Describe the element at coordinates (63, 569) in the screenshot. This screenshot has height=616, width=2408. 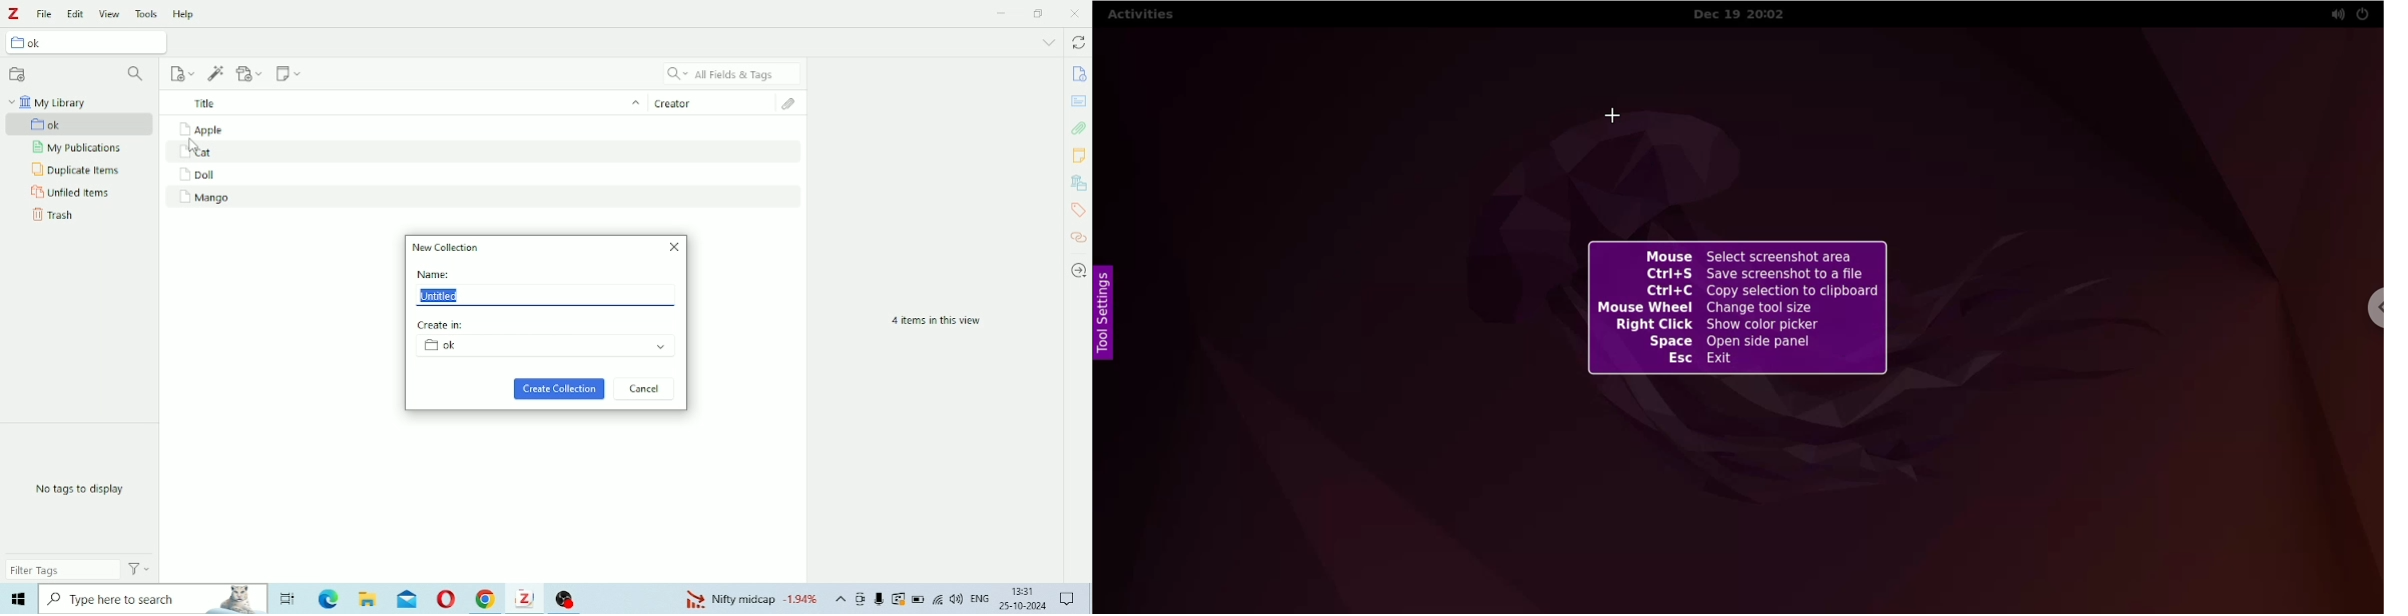
I see `Filter Tags` at that location.